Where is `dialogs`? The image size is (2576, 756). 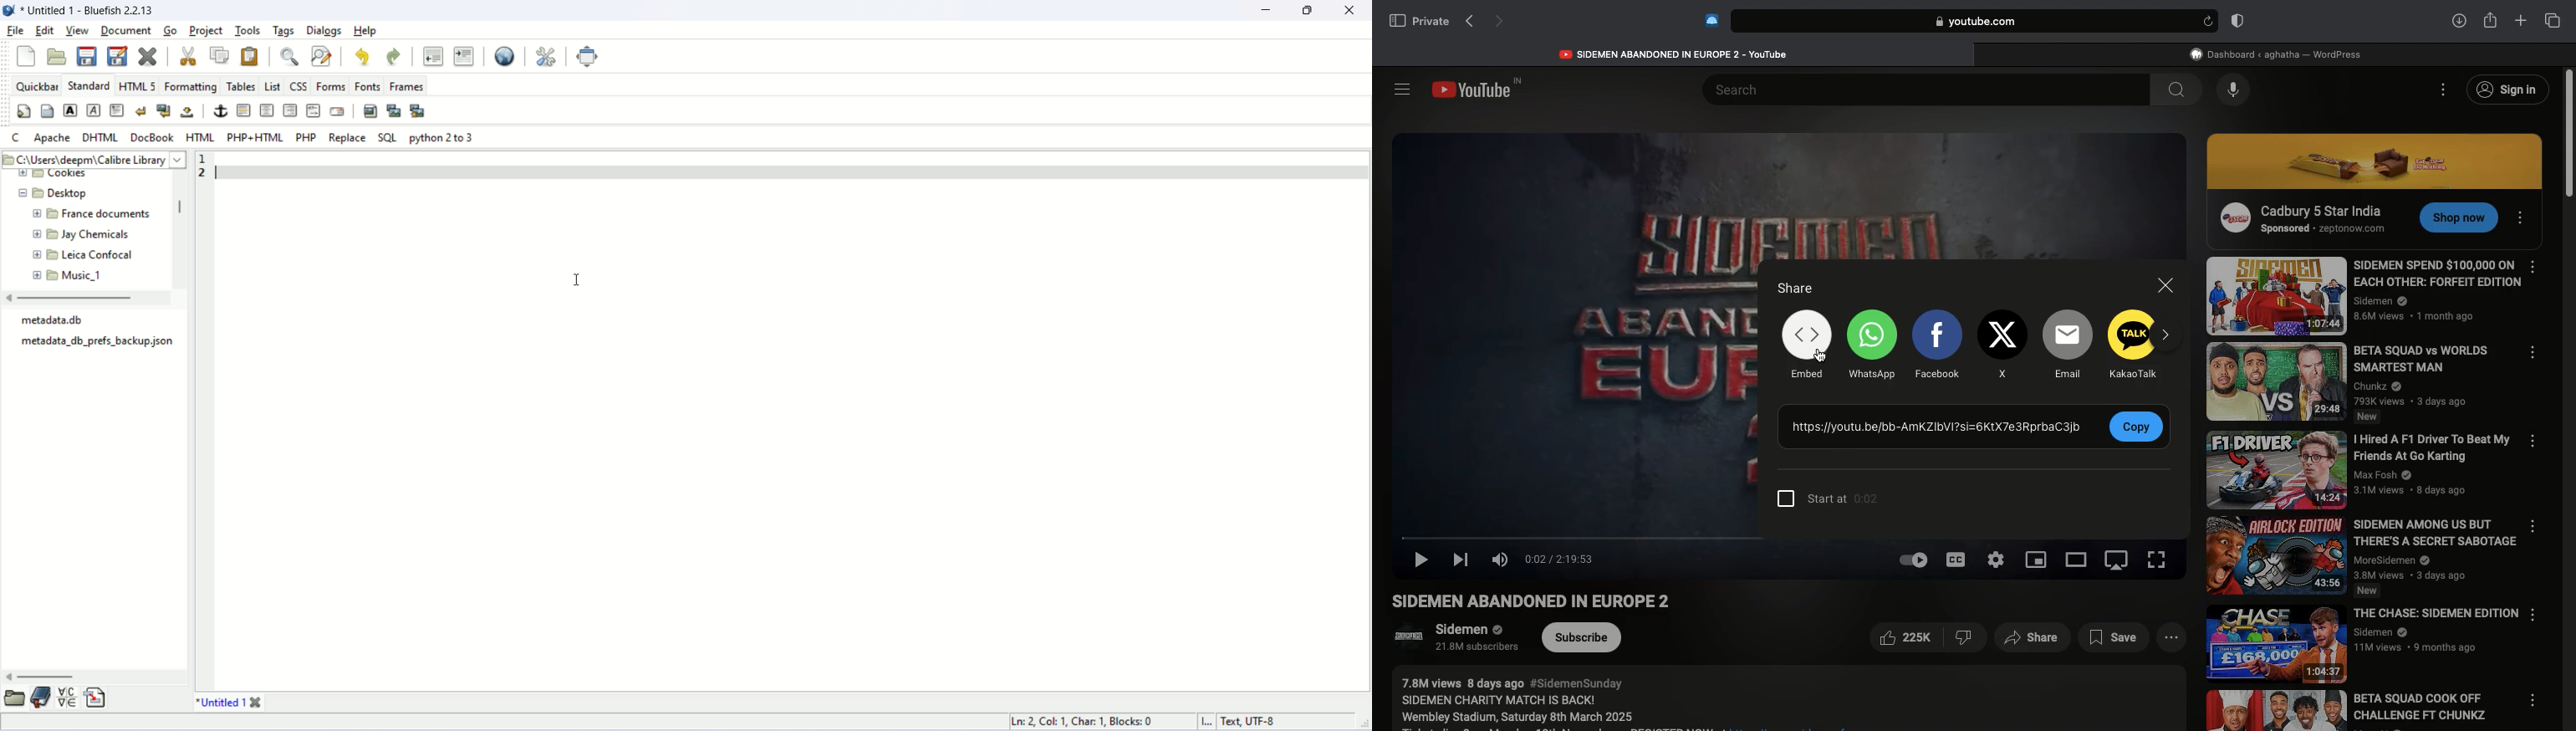
dialogs is located at coordinates (324, 30).